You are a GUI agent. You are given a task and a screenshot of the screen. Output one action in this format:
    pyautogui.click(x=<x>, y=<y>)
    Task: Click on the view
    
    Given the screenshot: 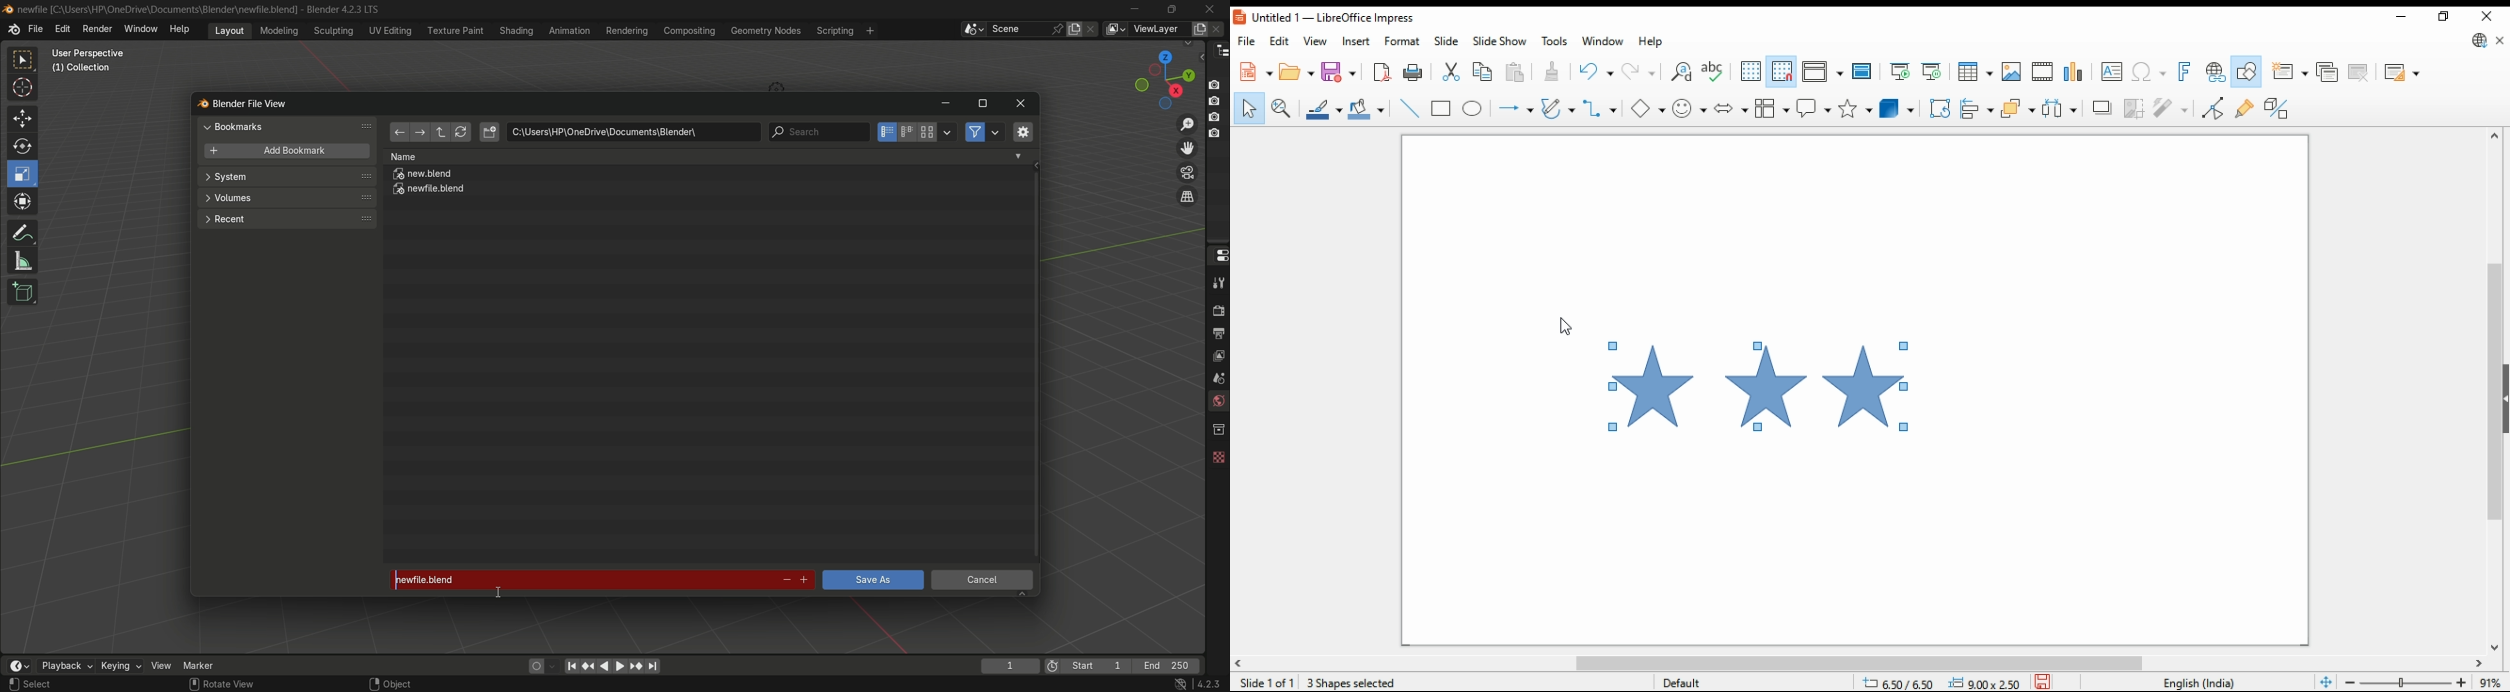 What is the action you would take?
    pyautogui.click(x=161, y=665)
    